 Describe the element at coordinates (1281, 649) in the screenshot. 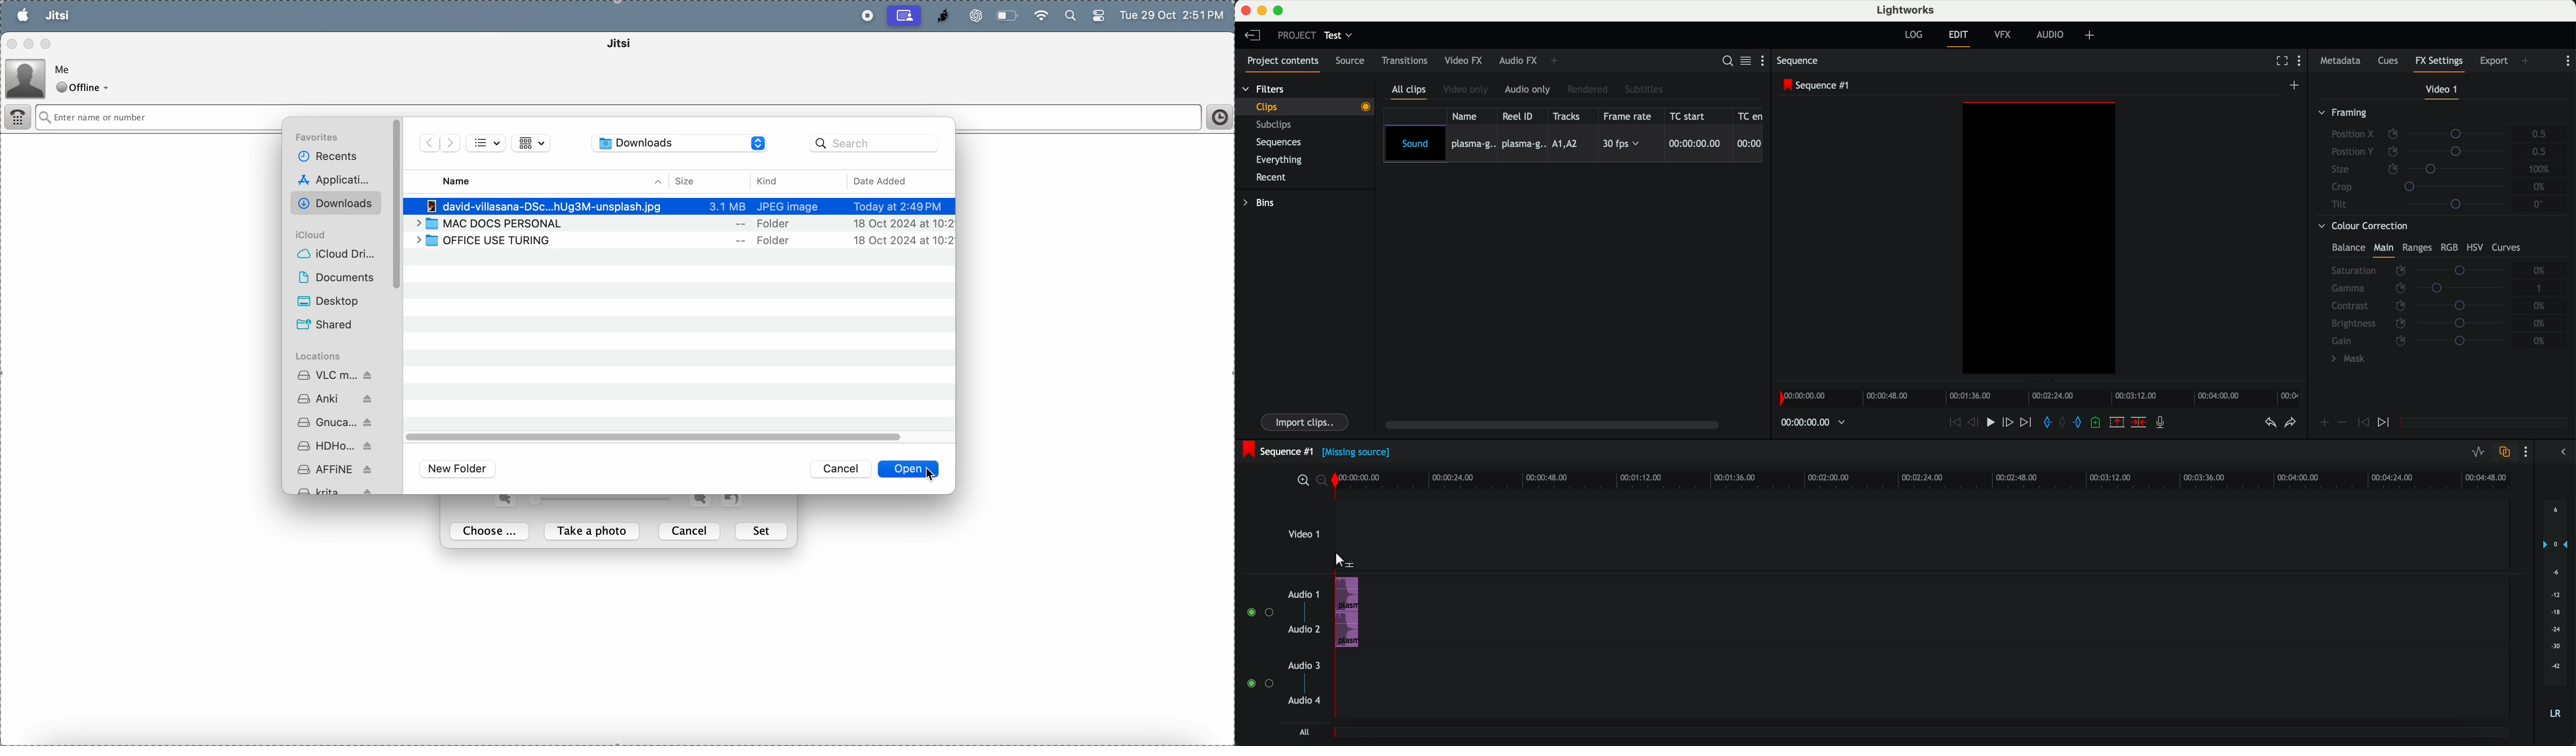

I see `audios` at that location.